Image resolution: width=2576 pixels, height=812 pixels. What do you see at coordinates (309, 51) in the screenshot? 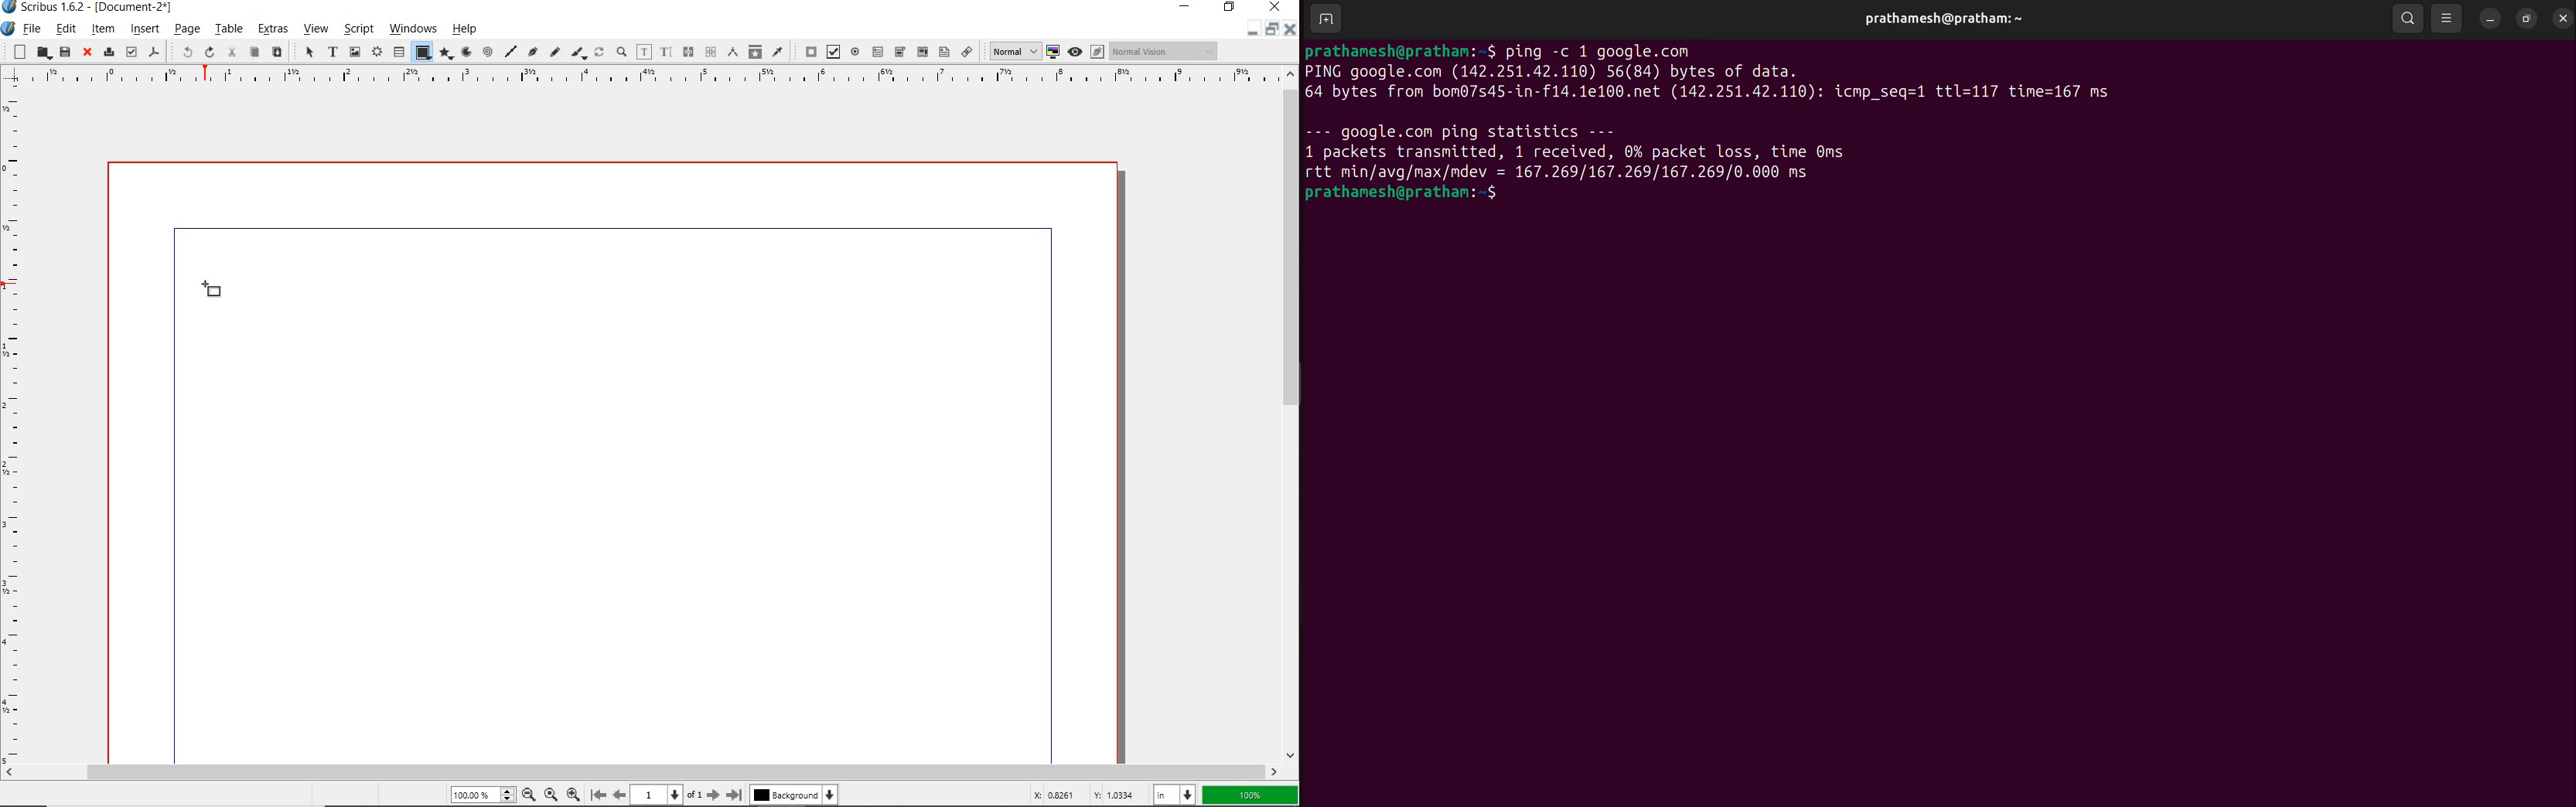
I see `select item` at bounding box center [309, 51].